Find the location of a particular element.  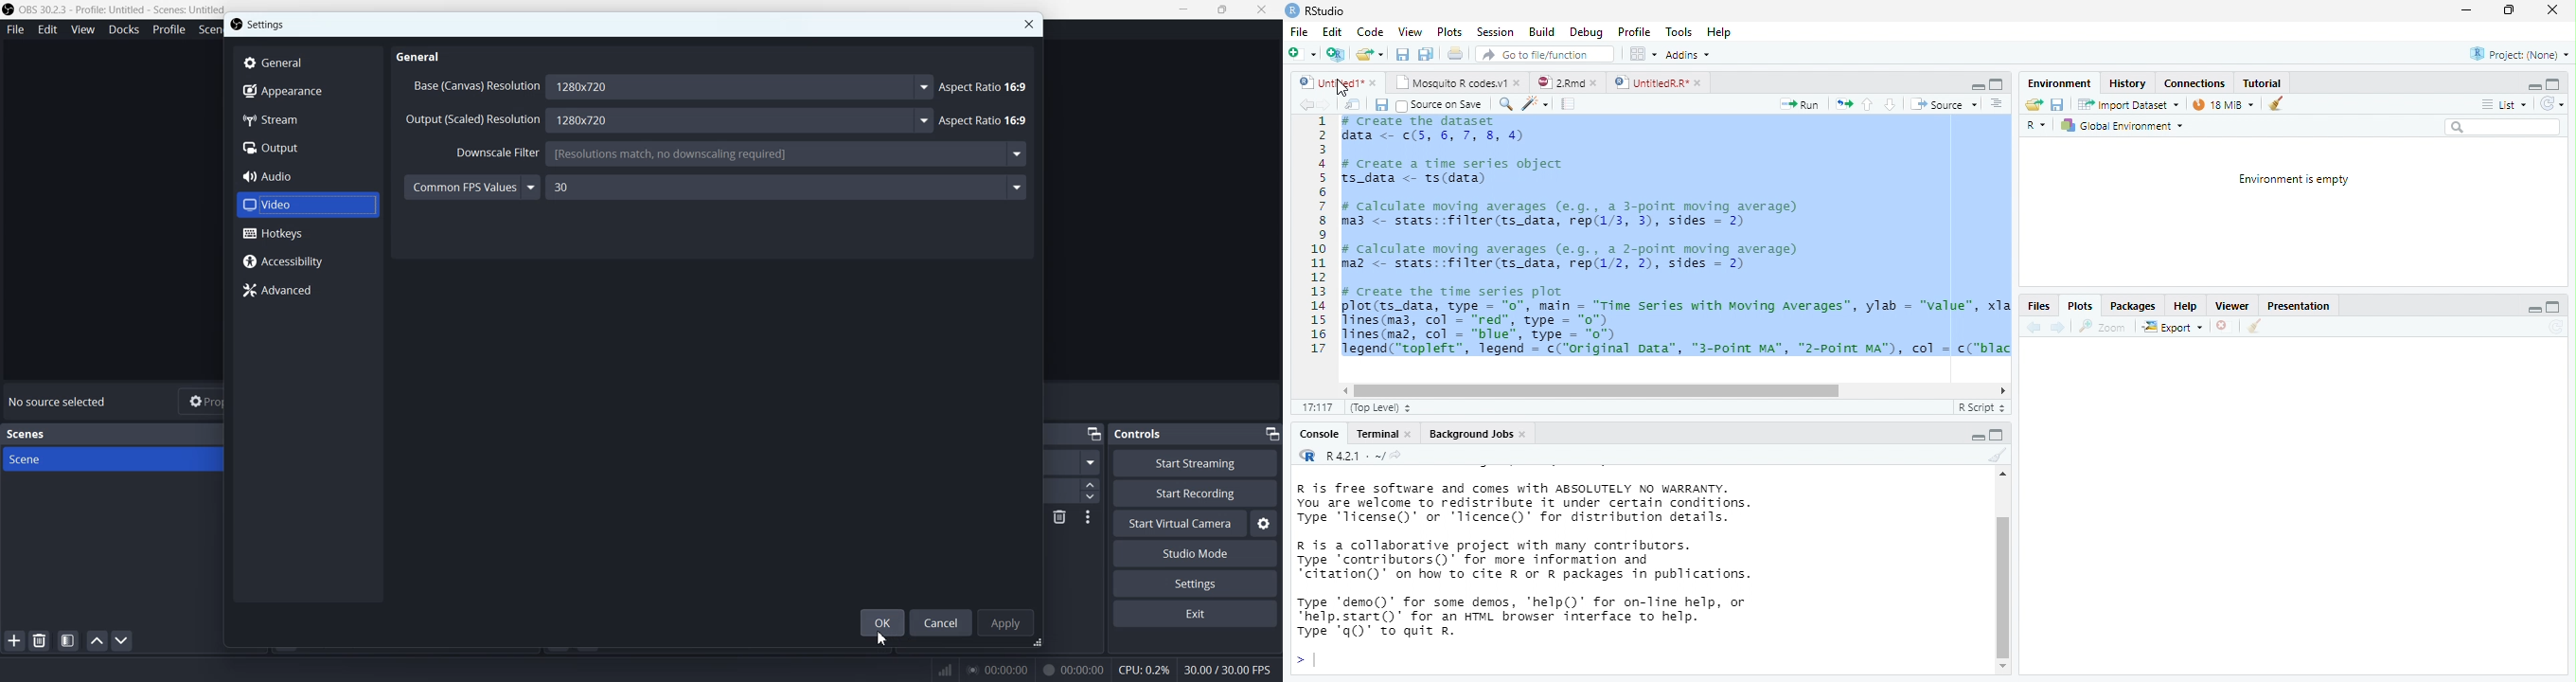

Output (Scaled) Resolution 1280x720 is located at coordinates (666, 120).